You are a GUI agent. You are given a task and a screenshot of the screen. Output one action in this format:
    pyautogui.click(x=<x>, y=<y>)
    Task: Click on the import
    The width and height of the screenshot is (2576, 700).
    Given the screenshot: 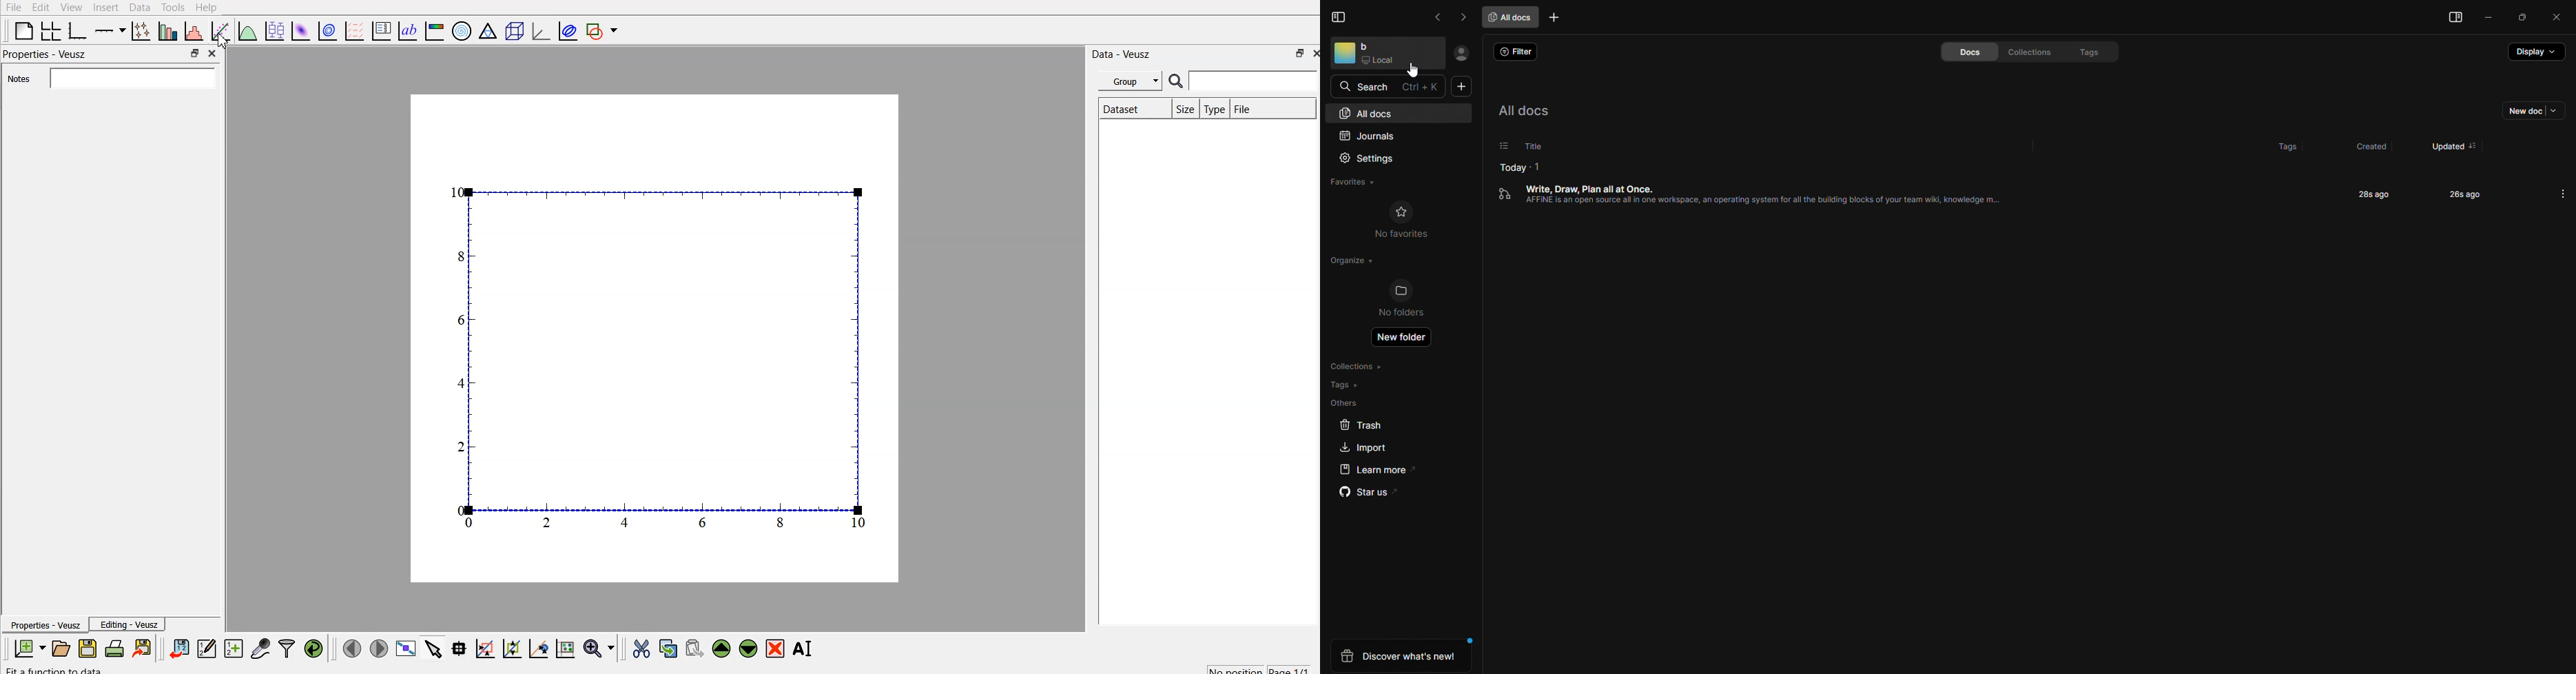 What is the action you would take?
    pyautogui.click(x=1360, y=447)
    